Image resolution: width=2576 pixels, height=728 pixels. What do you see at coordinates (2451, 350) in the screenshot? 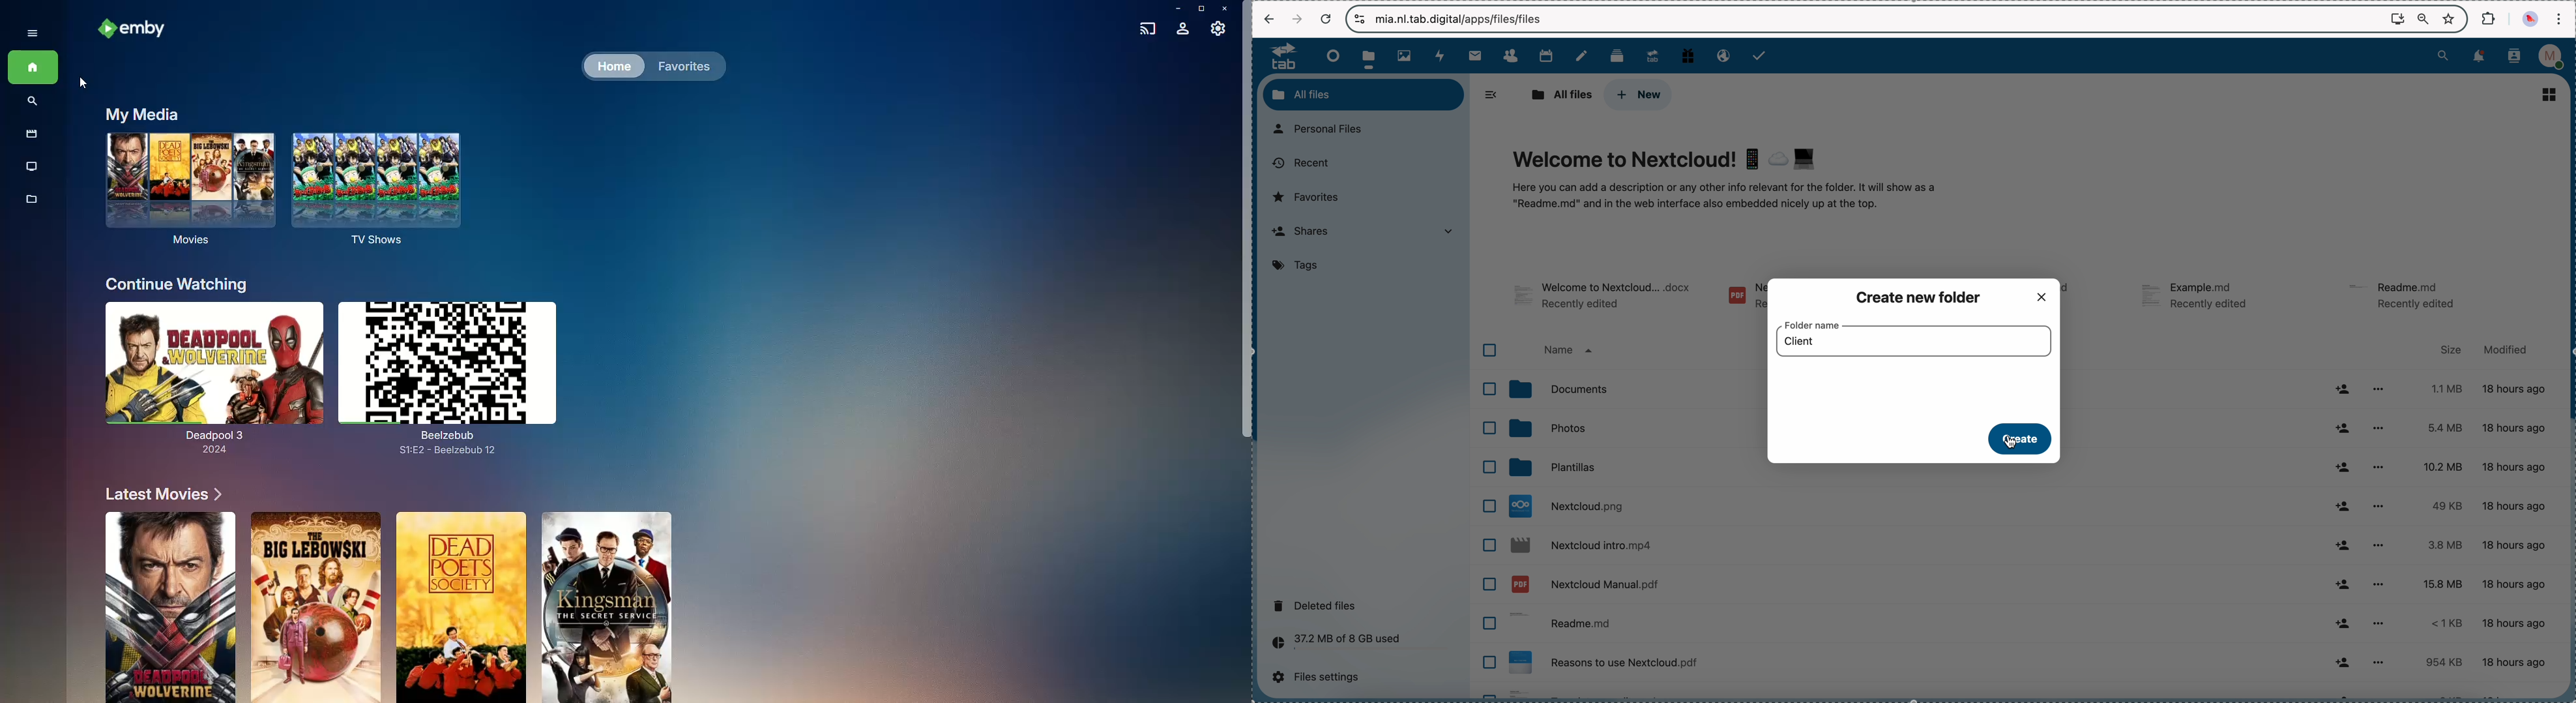
I see `size` at bounding box center [2451, 350].